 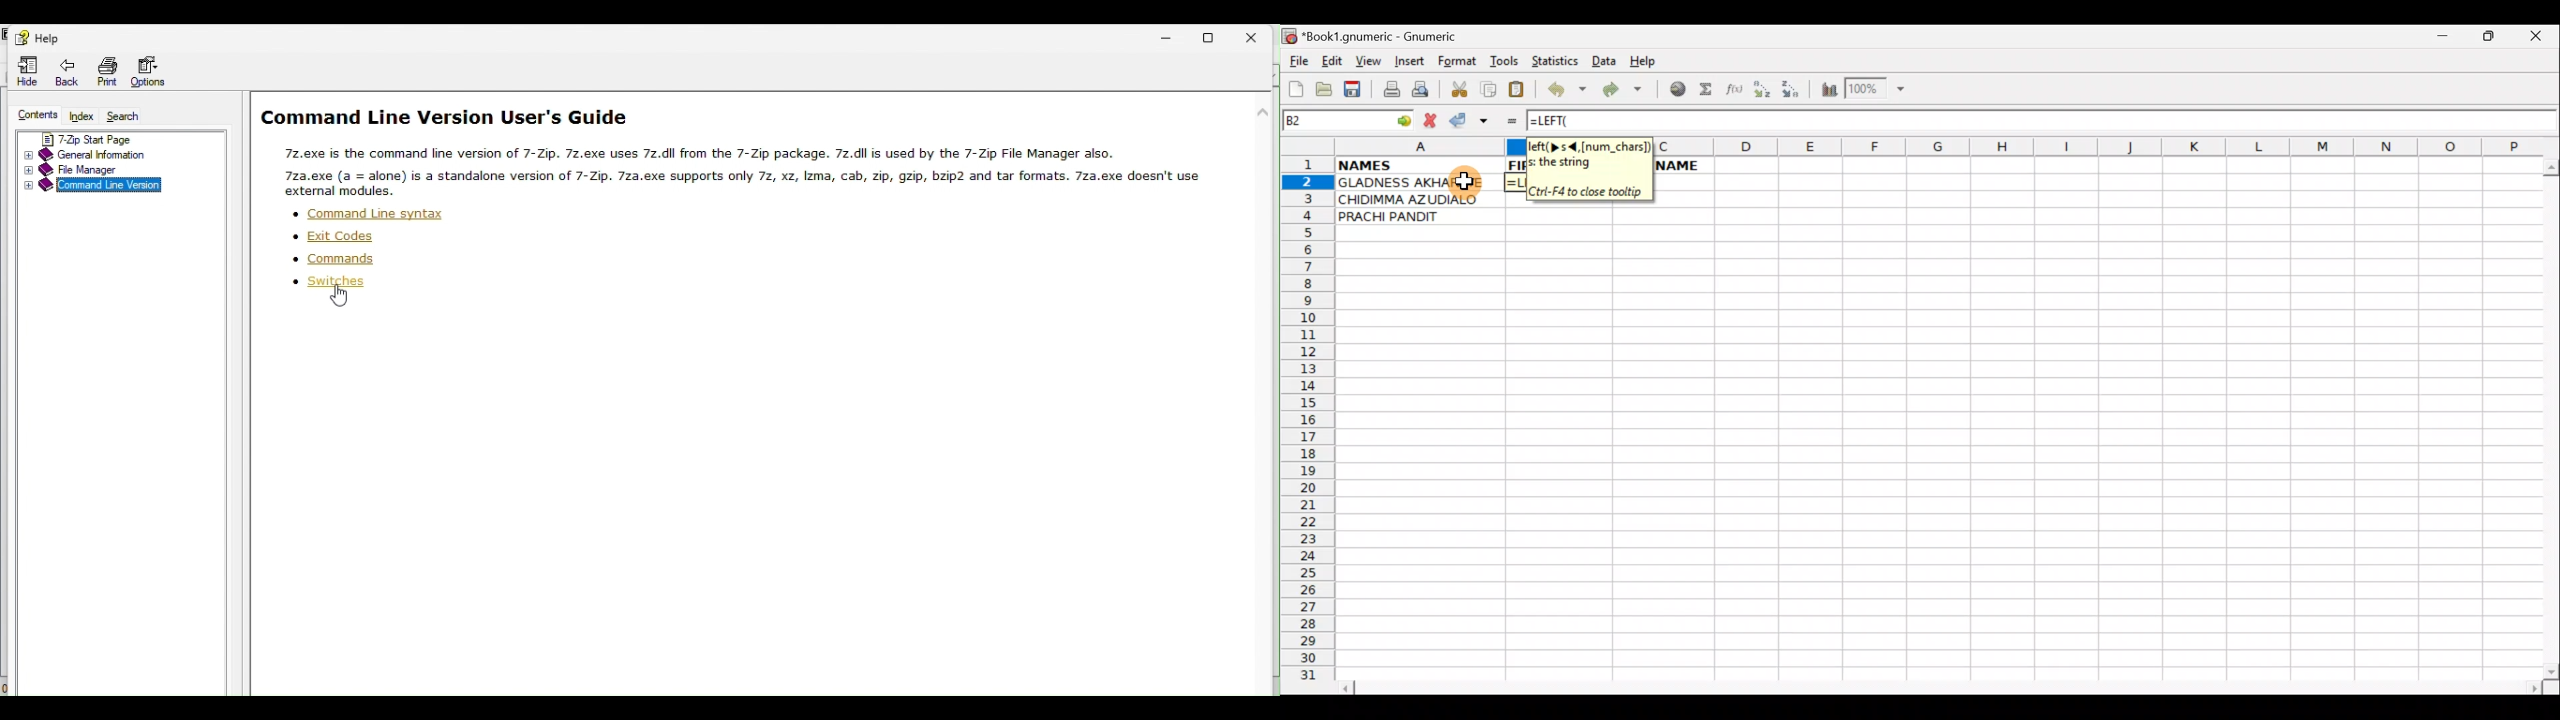 What do you see at coordinates (1929, 468) in the screenshot?
I see `Cells` at bounding box center [1929, 468].